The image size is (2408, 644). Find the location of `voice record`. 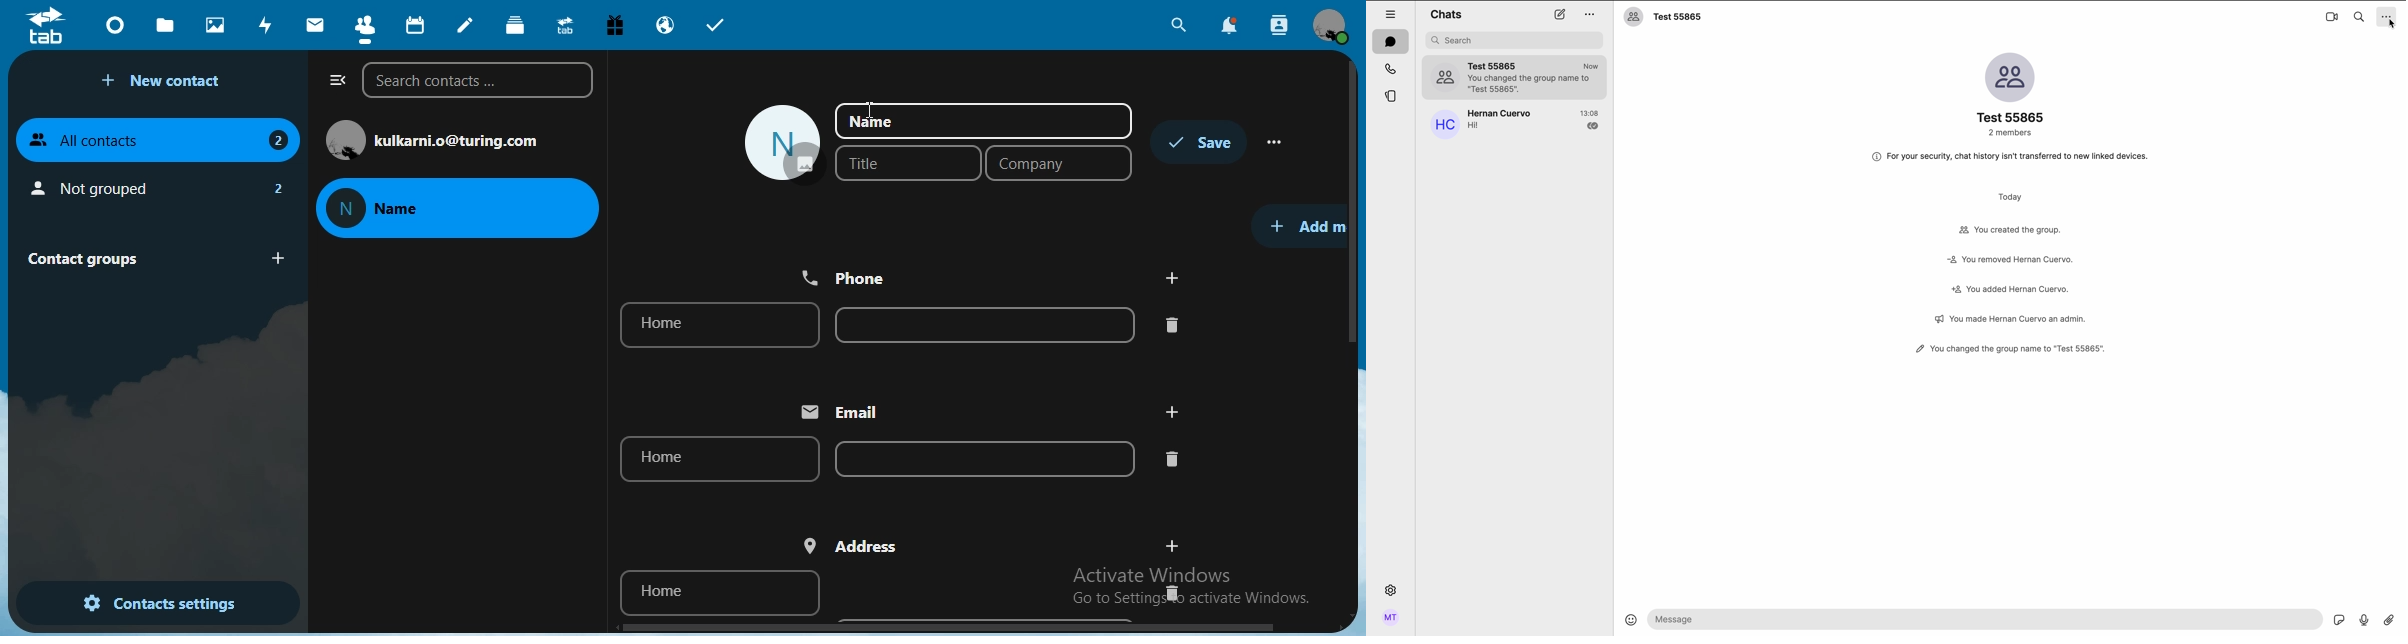

voice record is located at coordinates (2365, 621).